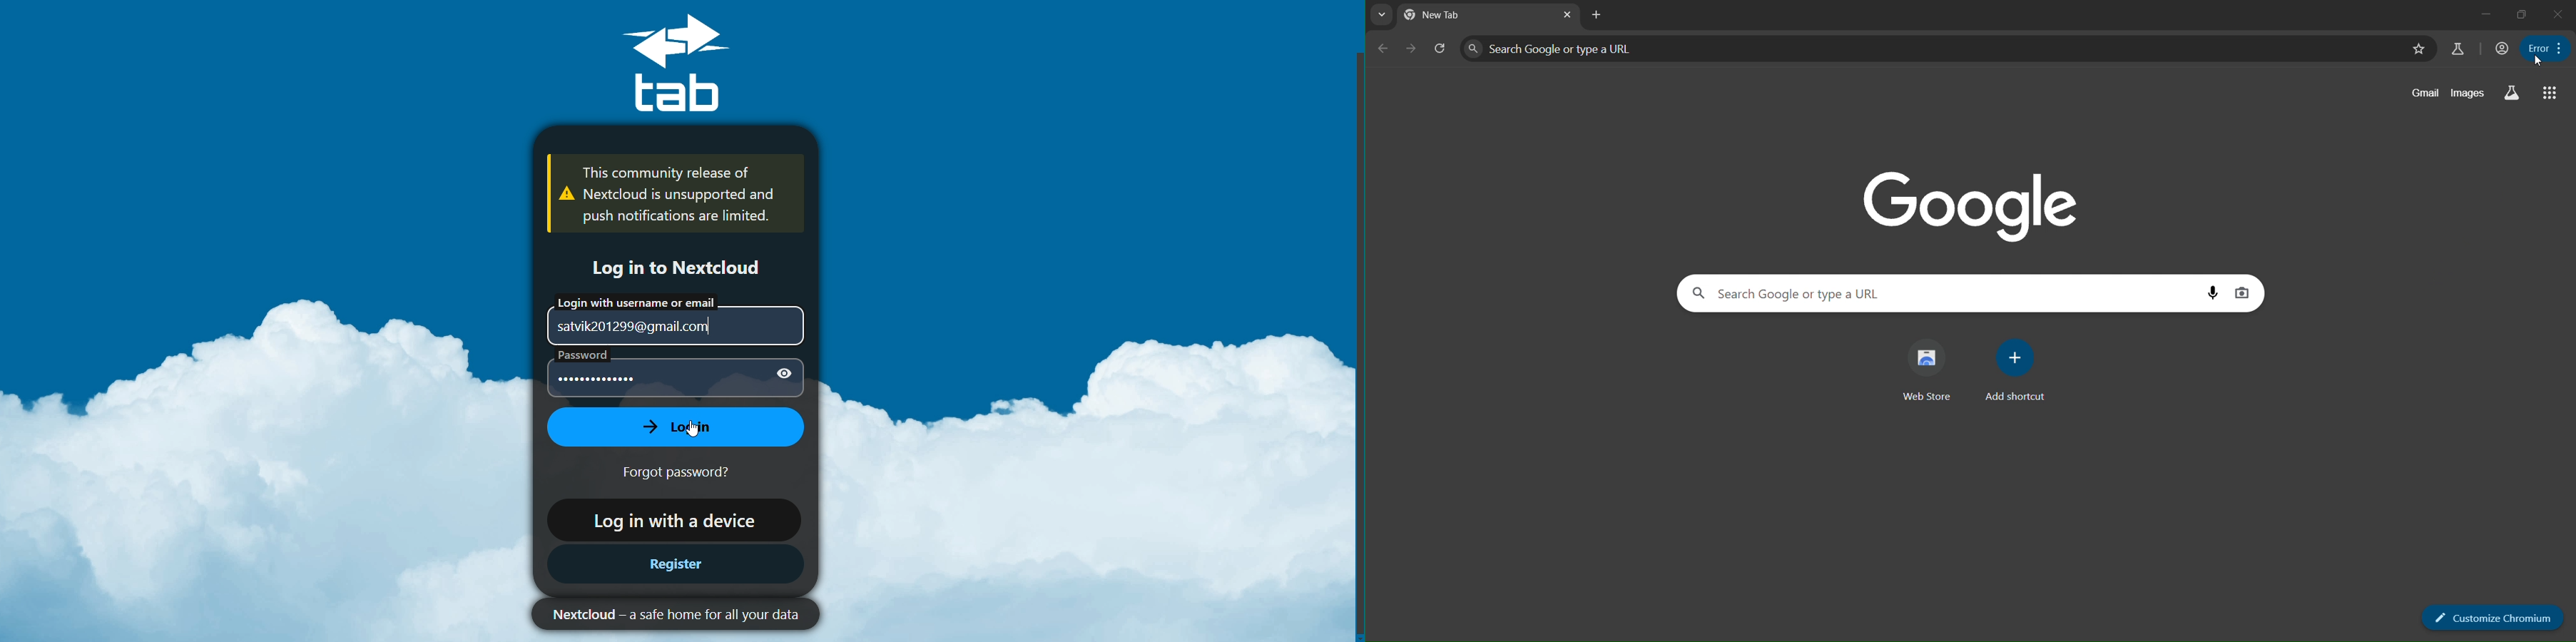 This screenshot has height=644, width=2576. What do you see at coordinates (2245, 293) in the screenshot?
I see `image search` at bounding box center [2245, 293].